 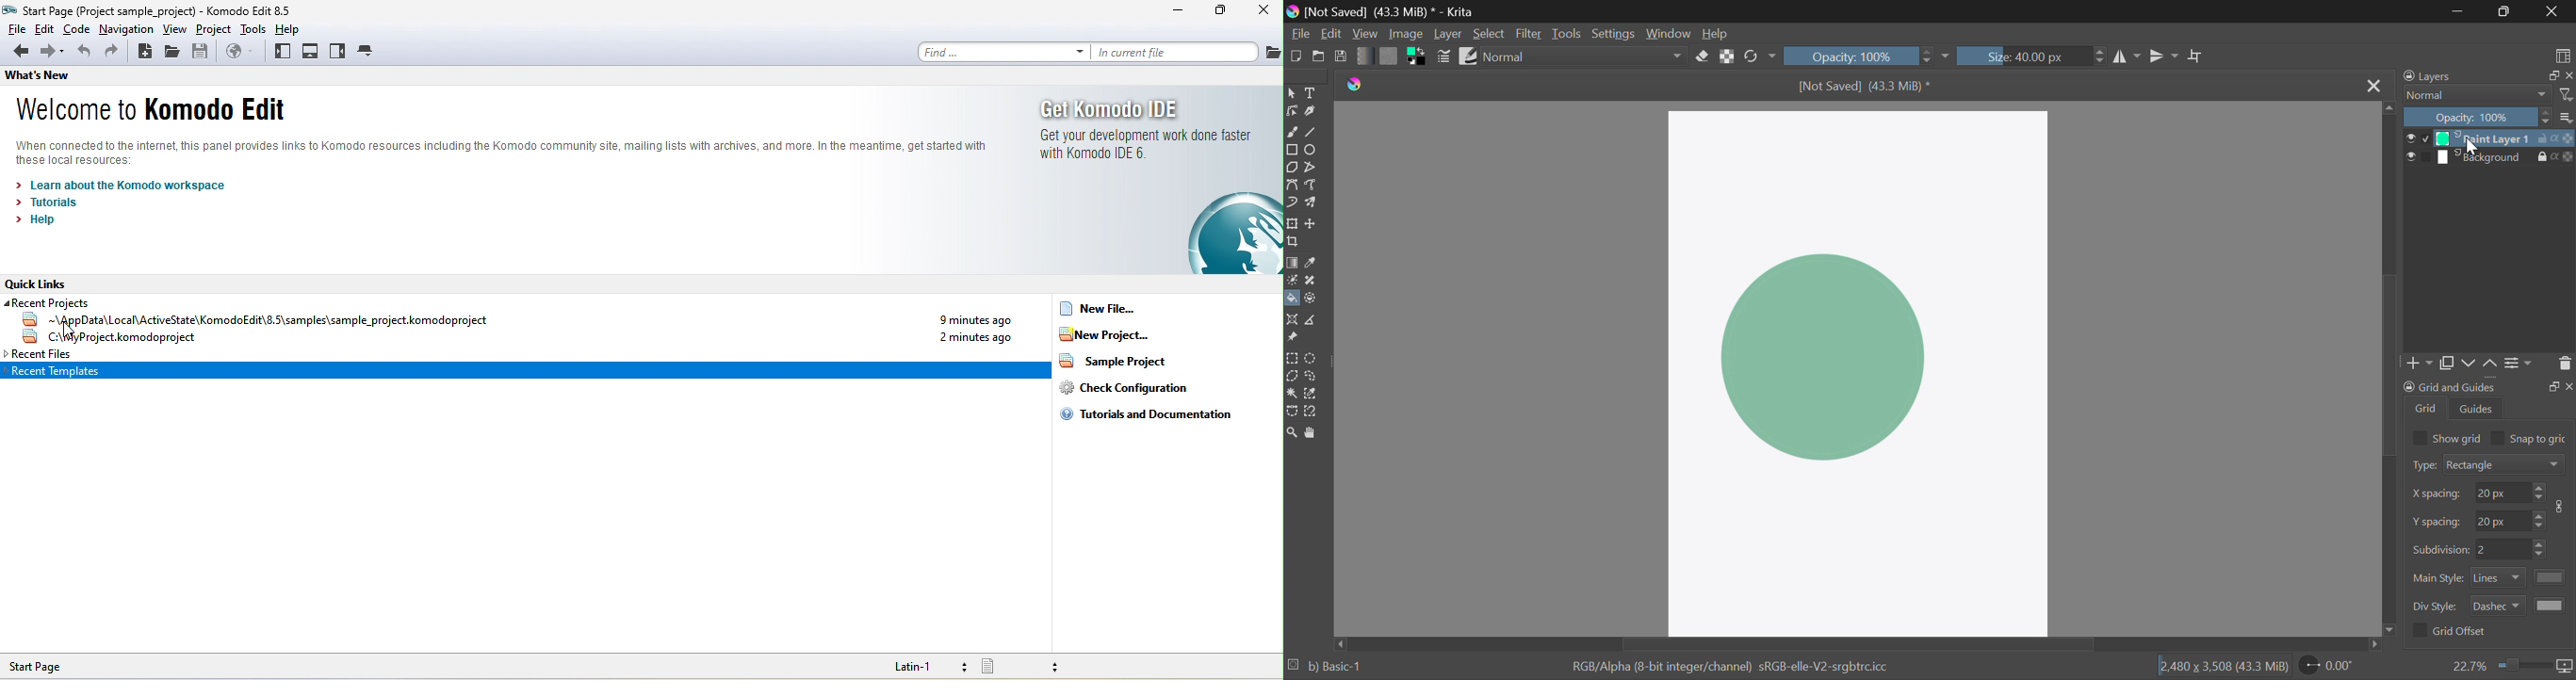 I want to click on Zoom, so click(x=1292, y=432).